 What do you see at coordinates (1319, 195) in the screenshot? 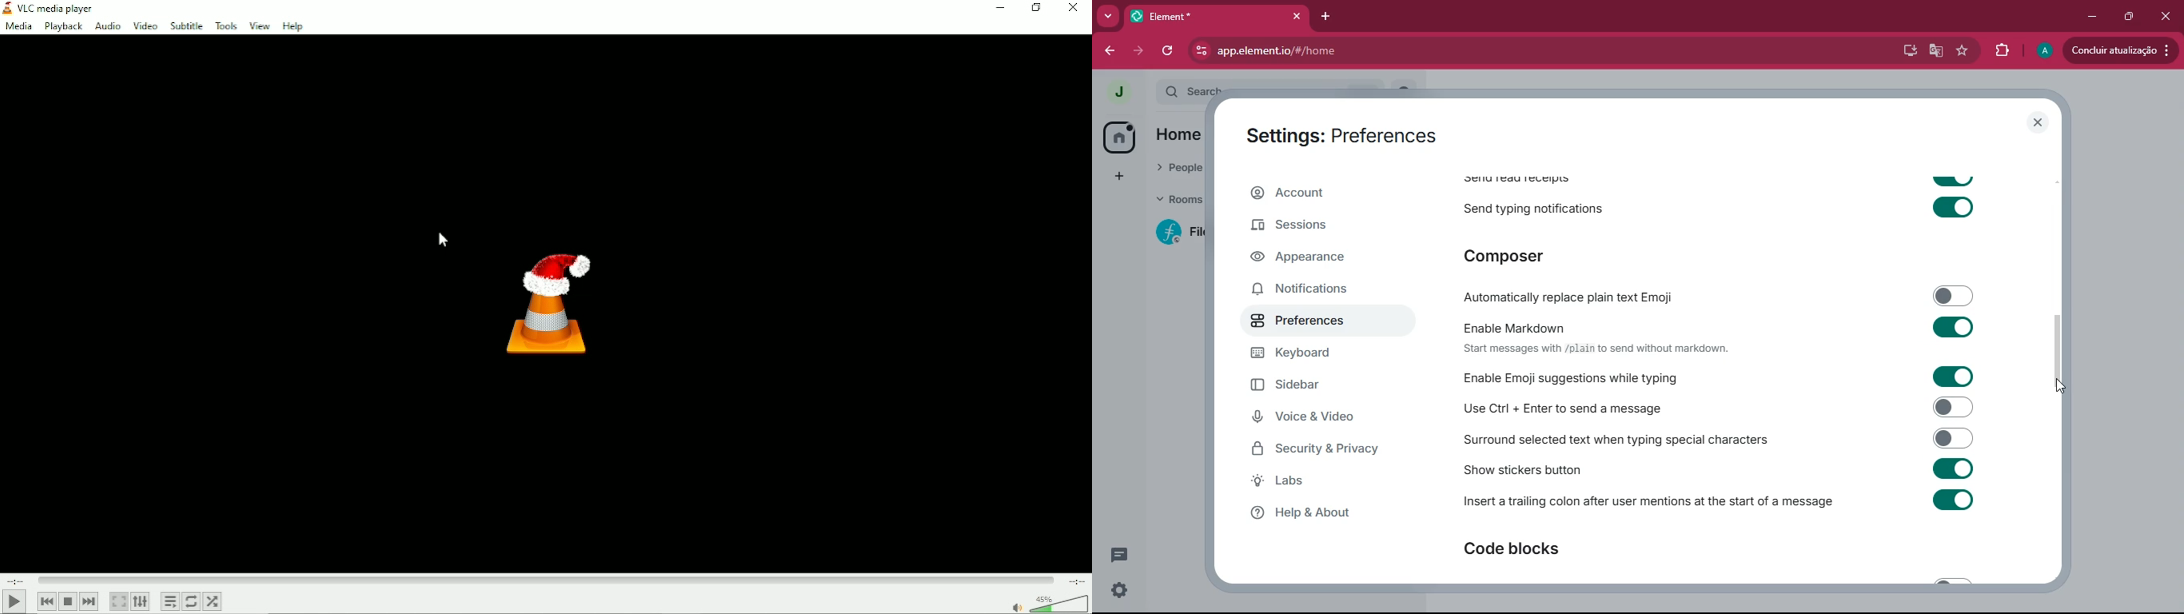
I see `account` at bounding box center [1319, 195].